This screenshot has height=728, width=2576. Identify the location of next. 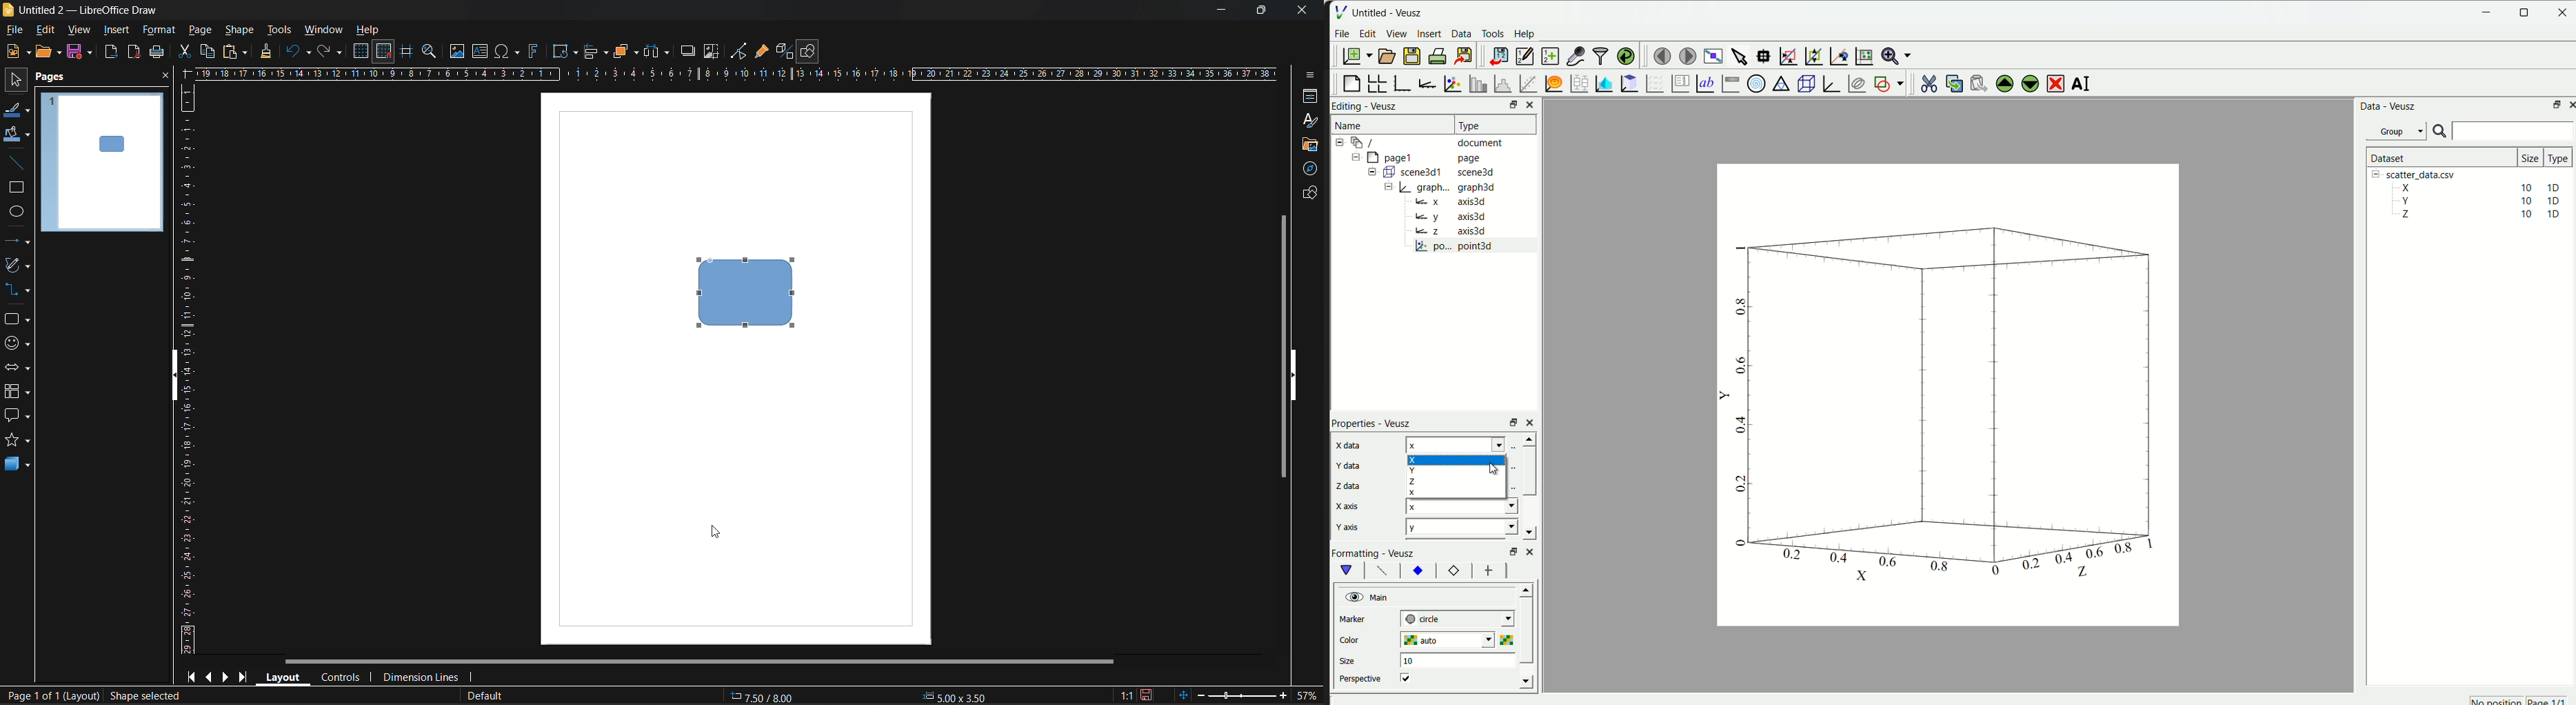
(225, 676).